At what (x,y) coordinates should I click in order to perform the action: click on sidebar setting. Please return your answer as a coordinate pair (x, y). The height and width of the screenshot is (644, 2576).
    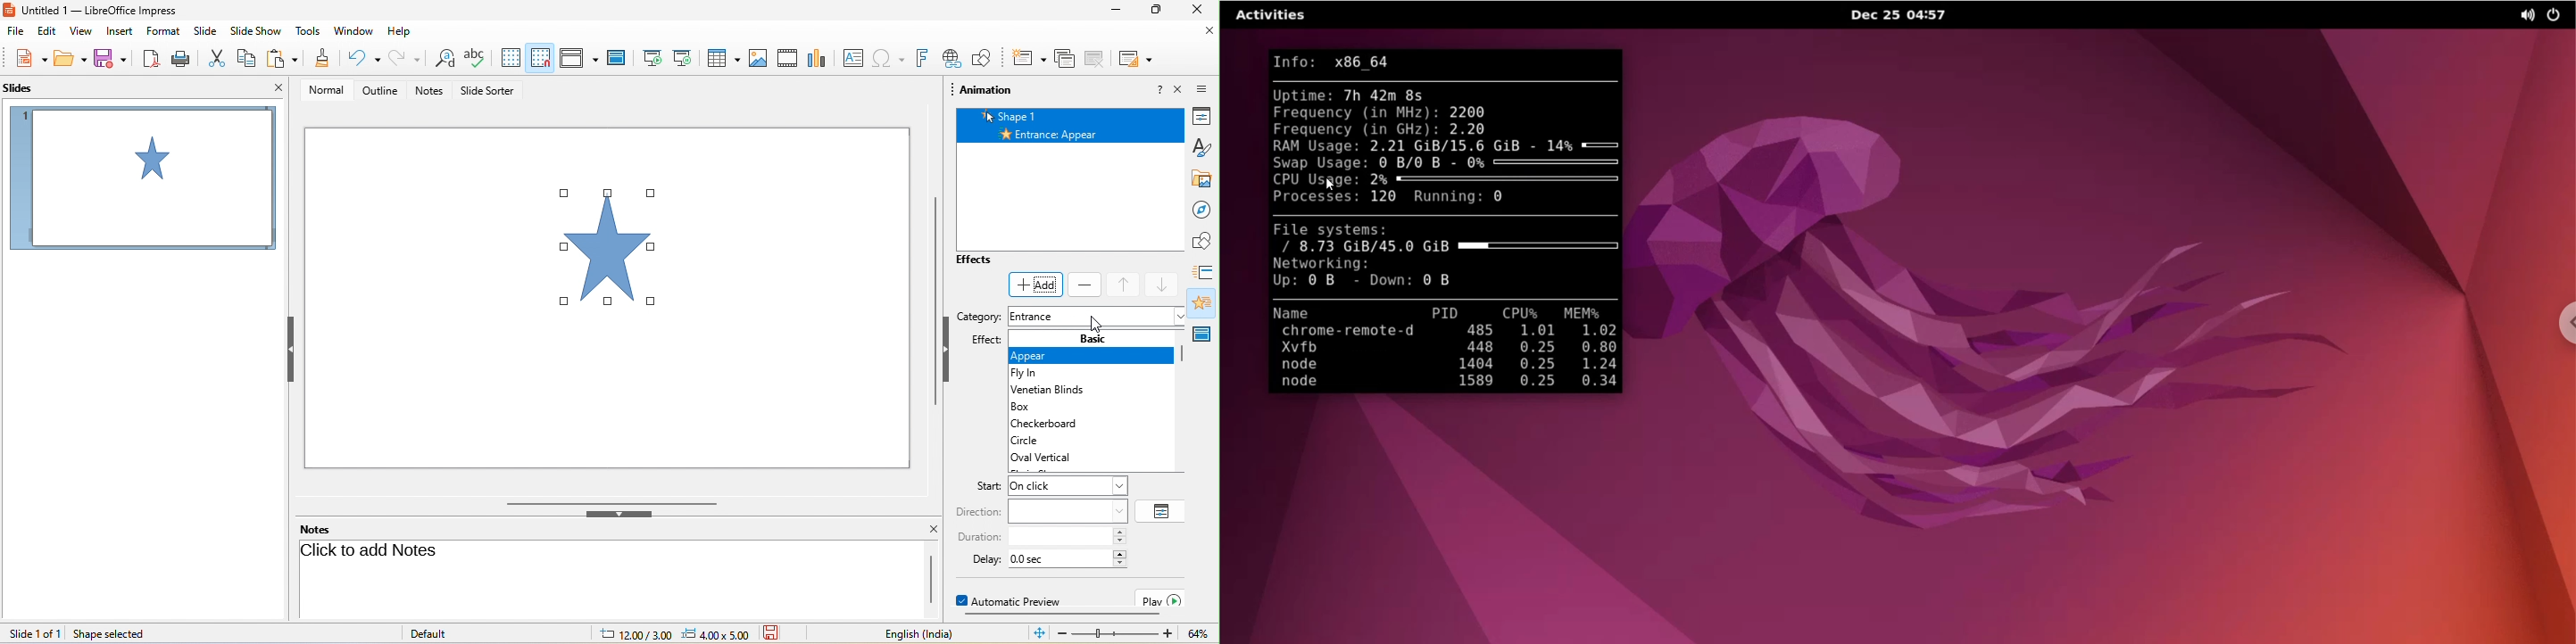
    Looking at the image, I should click on (1203, 87).